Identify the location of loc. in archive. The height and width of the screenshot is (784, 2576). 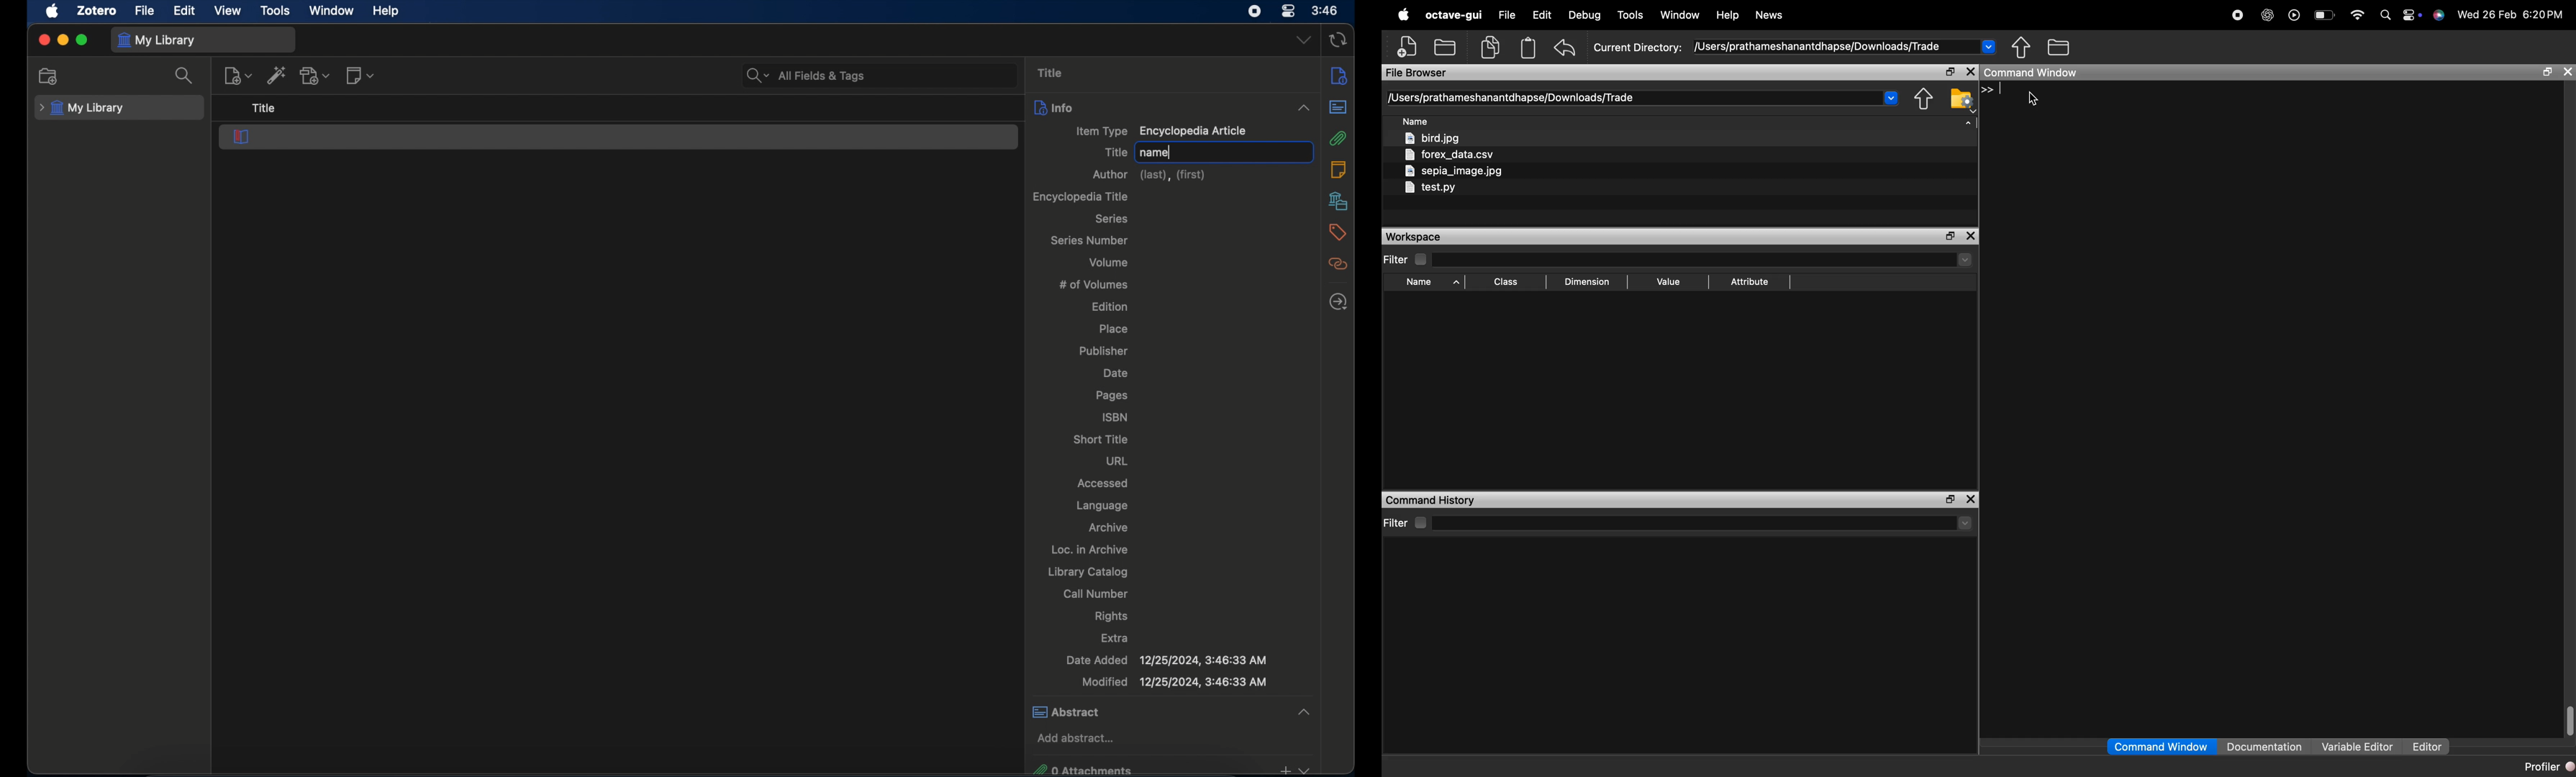
(1089, 550).